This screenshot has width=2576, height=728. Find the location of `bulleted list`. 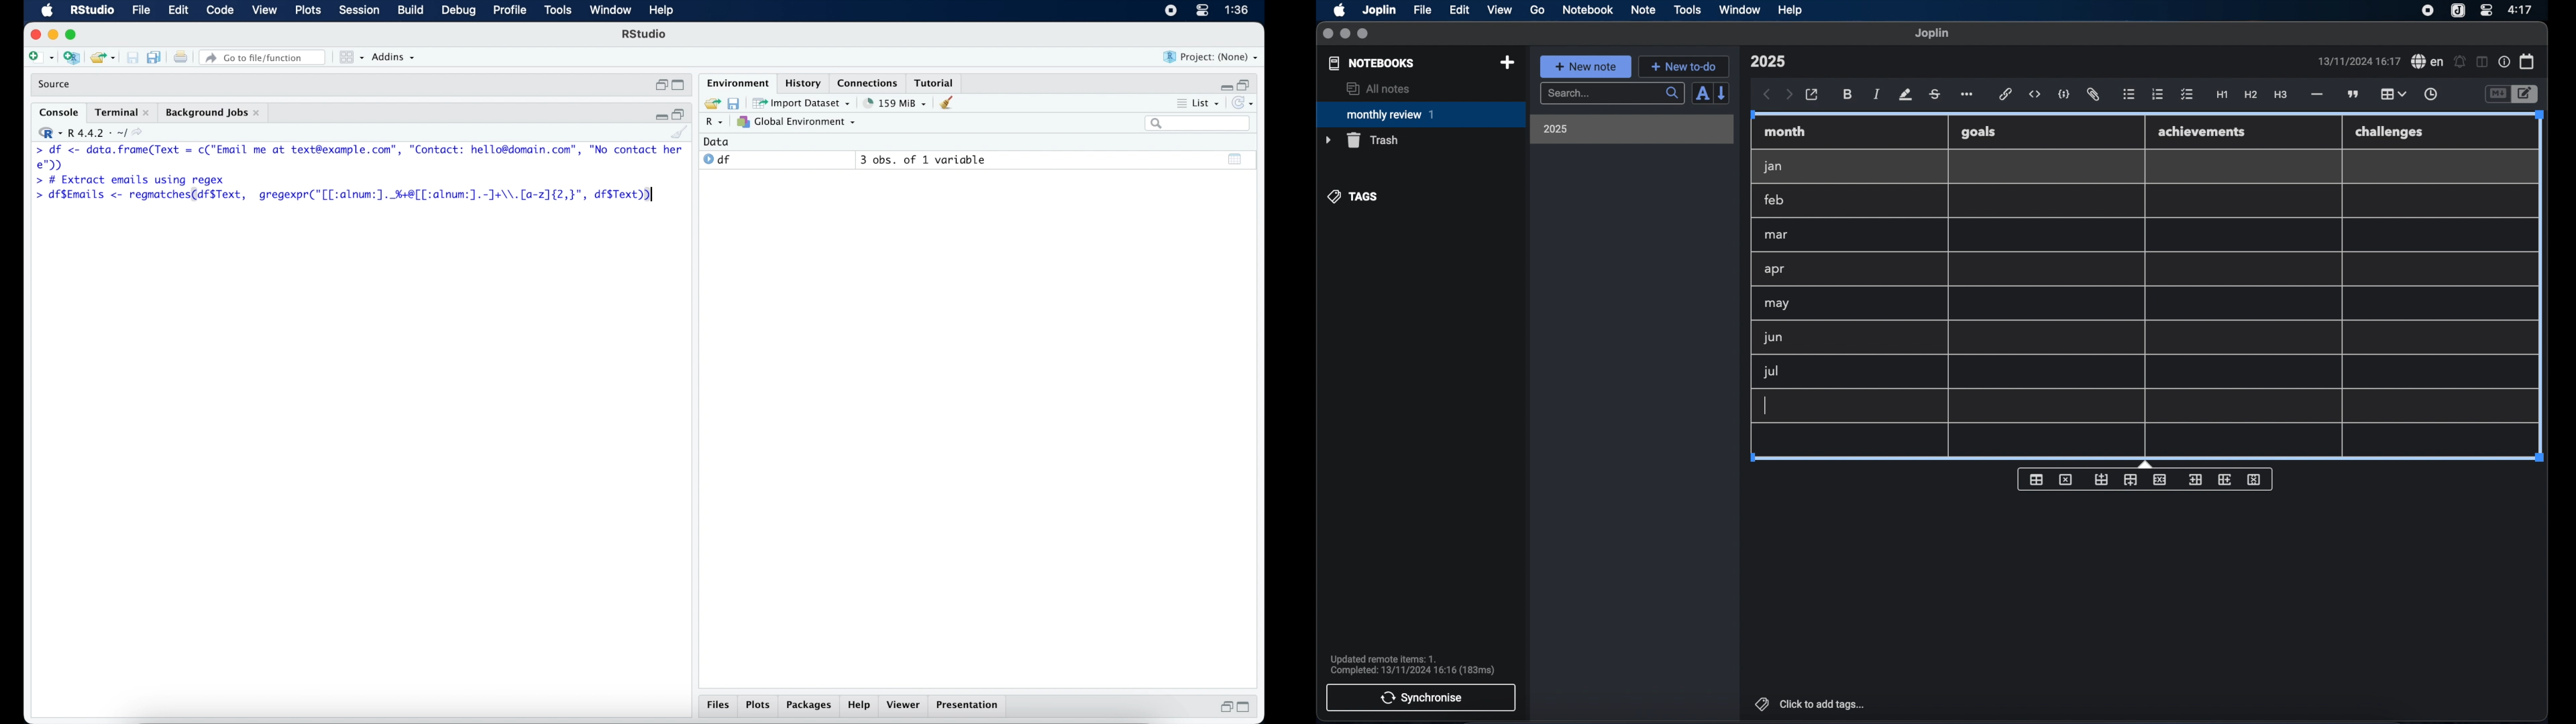

bulleted list is located at coordinates (2129, 95).